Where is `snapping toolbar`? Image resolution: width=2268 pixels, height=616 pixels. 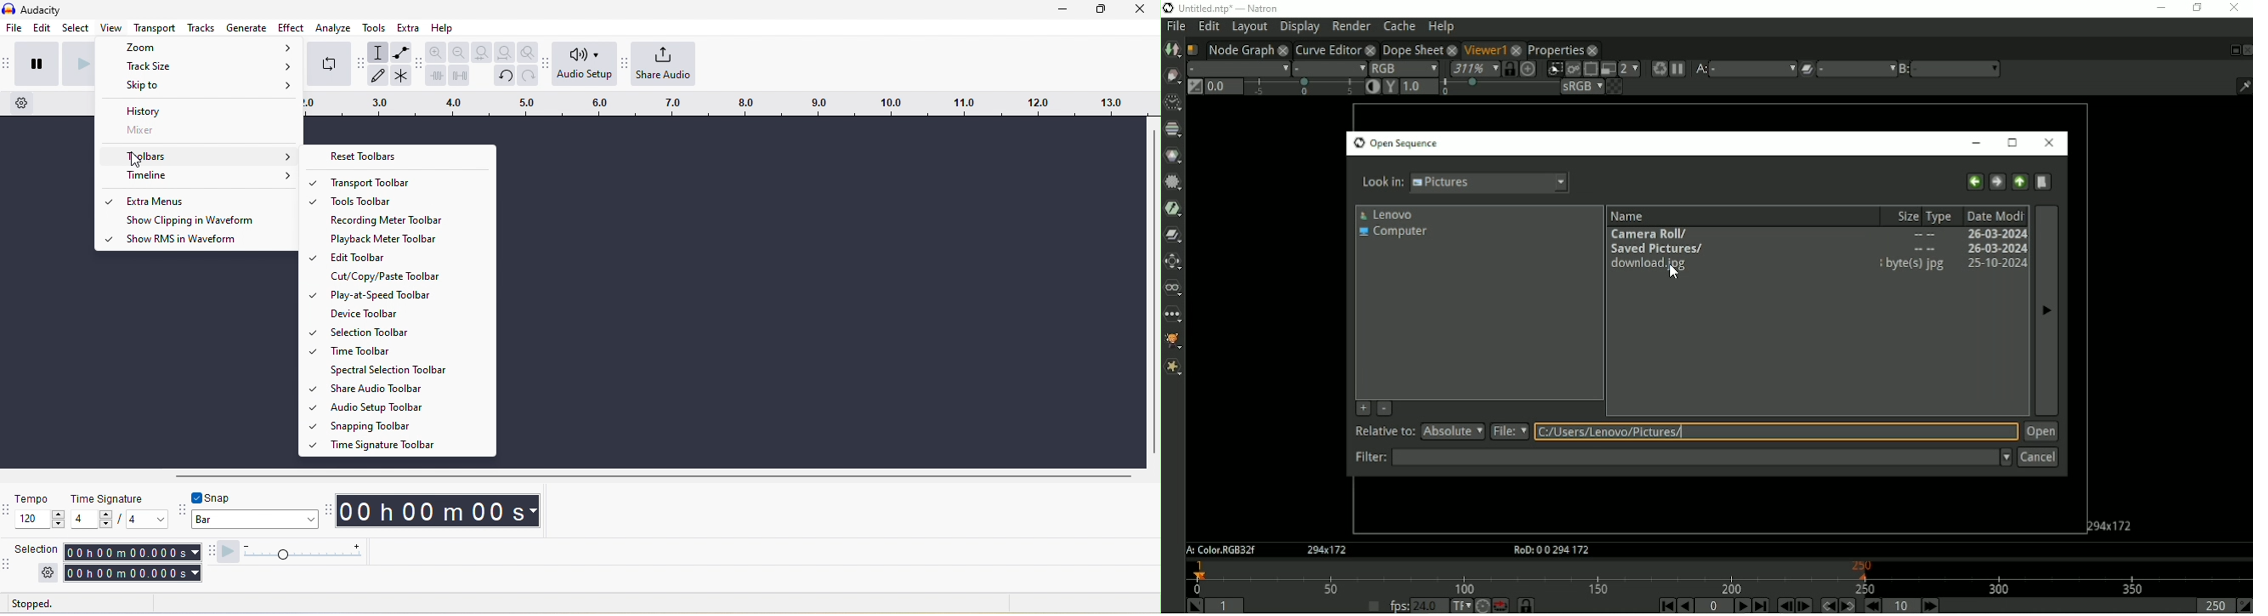 snapping toolbar is located at coordinates (181, 511).